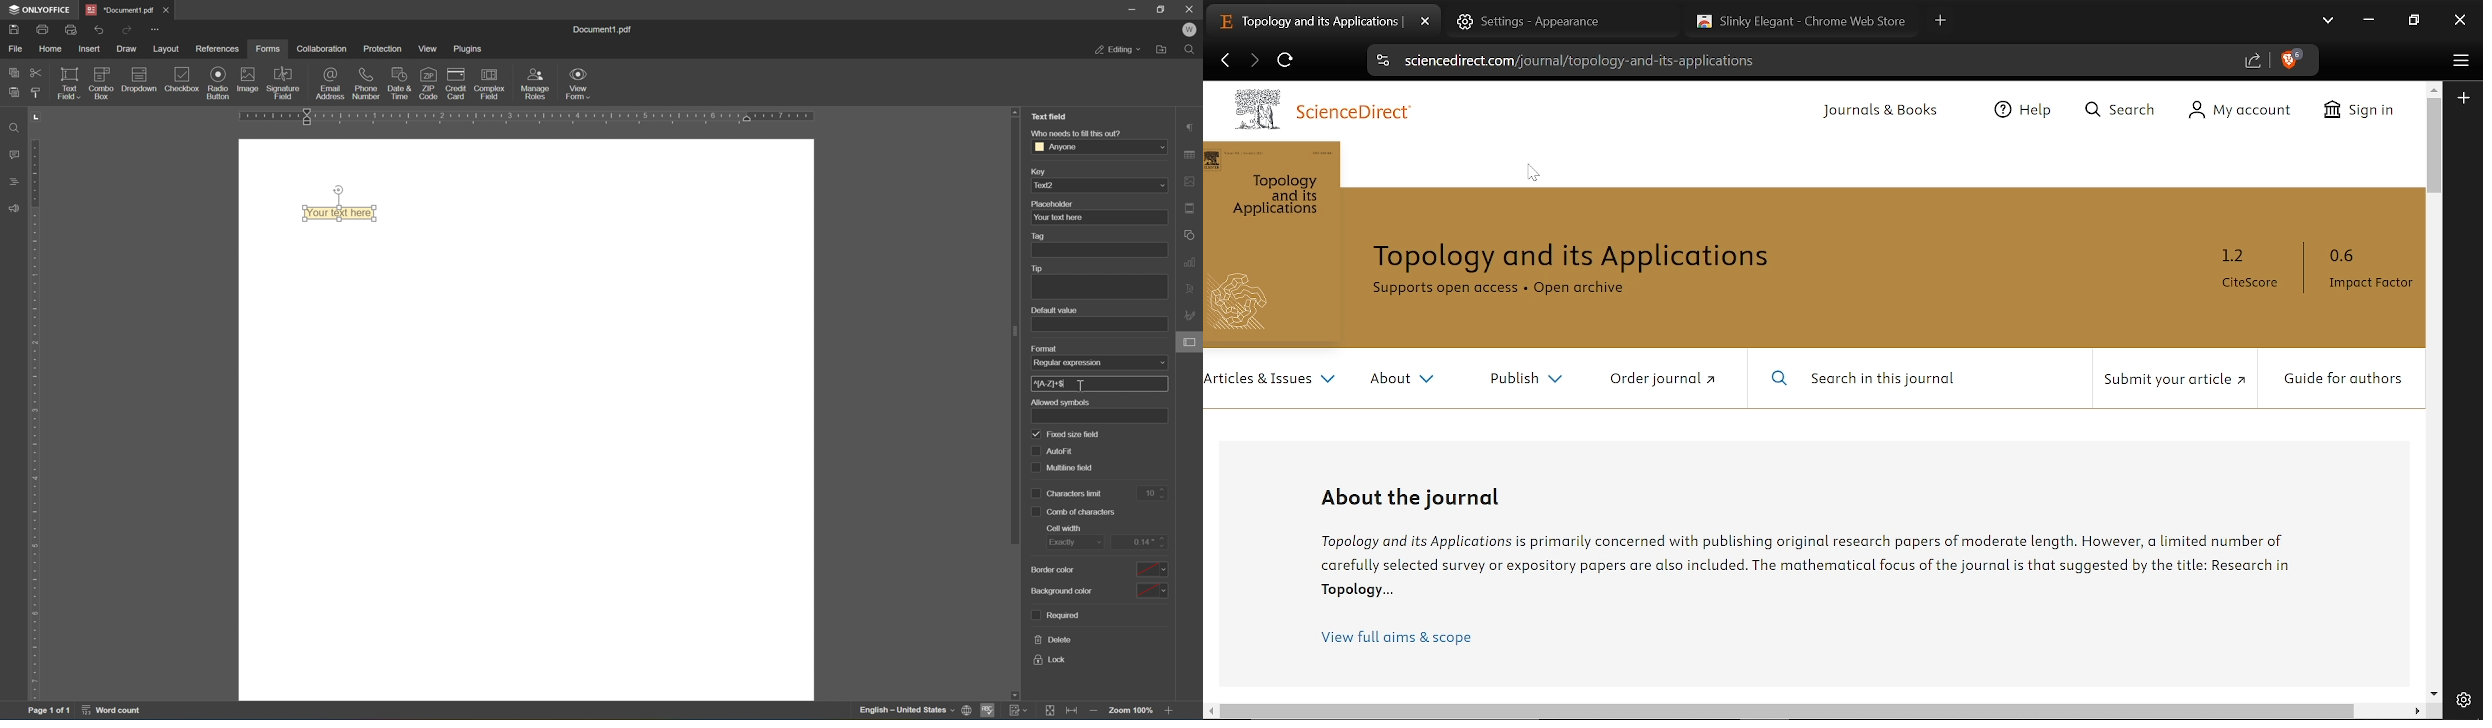 Image resolution: width=2492 pixels, height=728 pixels. I want to click on zoom 100%, so click(1129, 709).